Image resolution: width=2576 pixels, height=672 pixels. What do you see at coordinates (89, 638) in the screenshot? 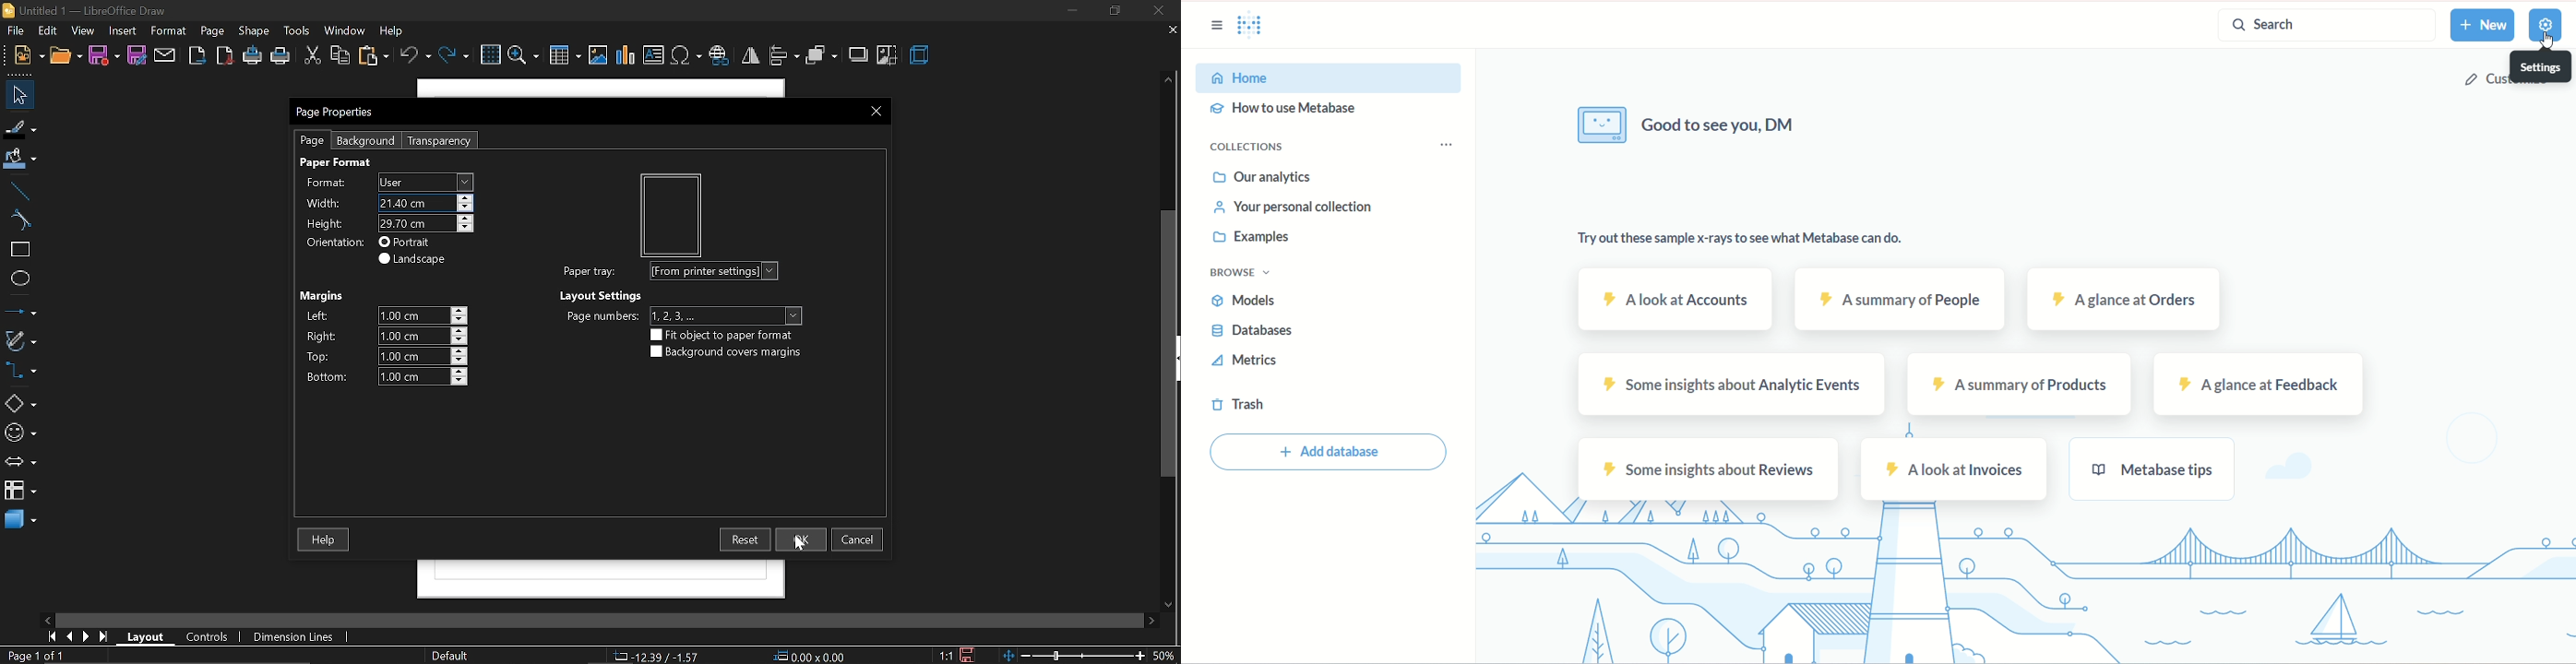
I see `next page` at bounding box center [89, 638].